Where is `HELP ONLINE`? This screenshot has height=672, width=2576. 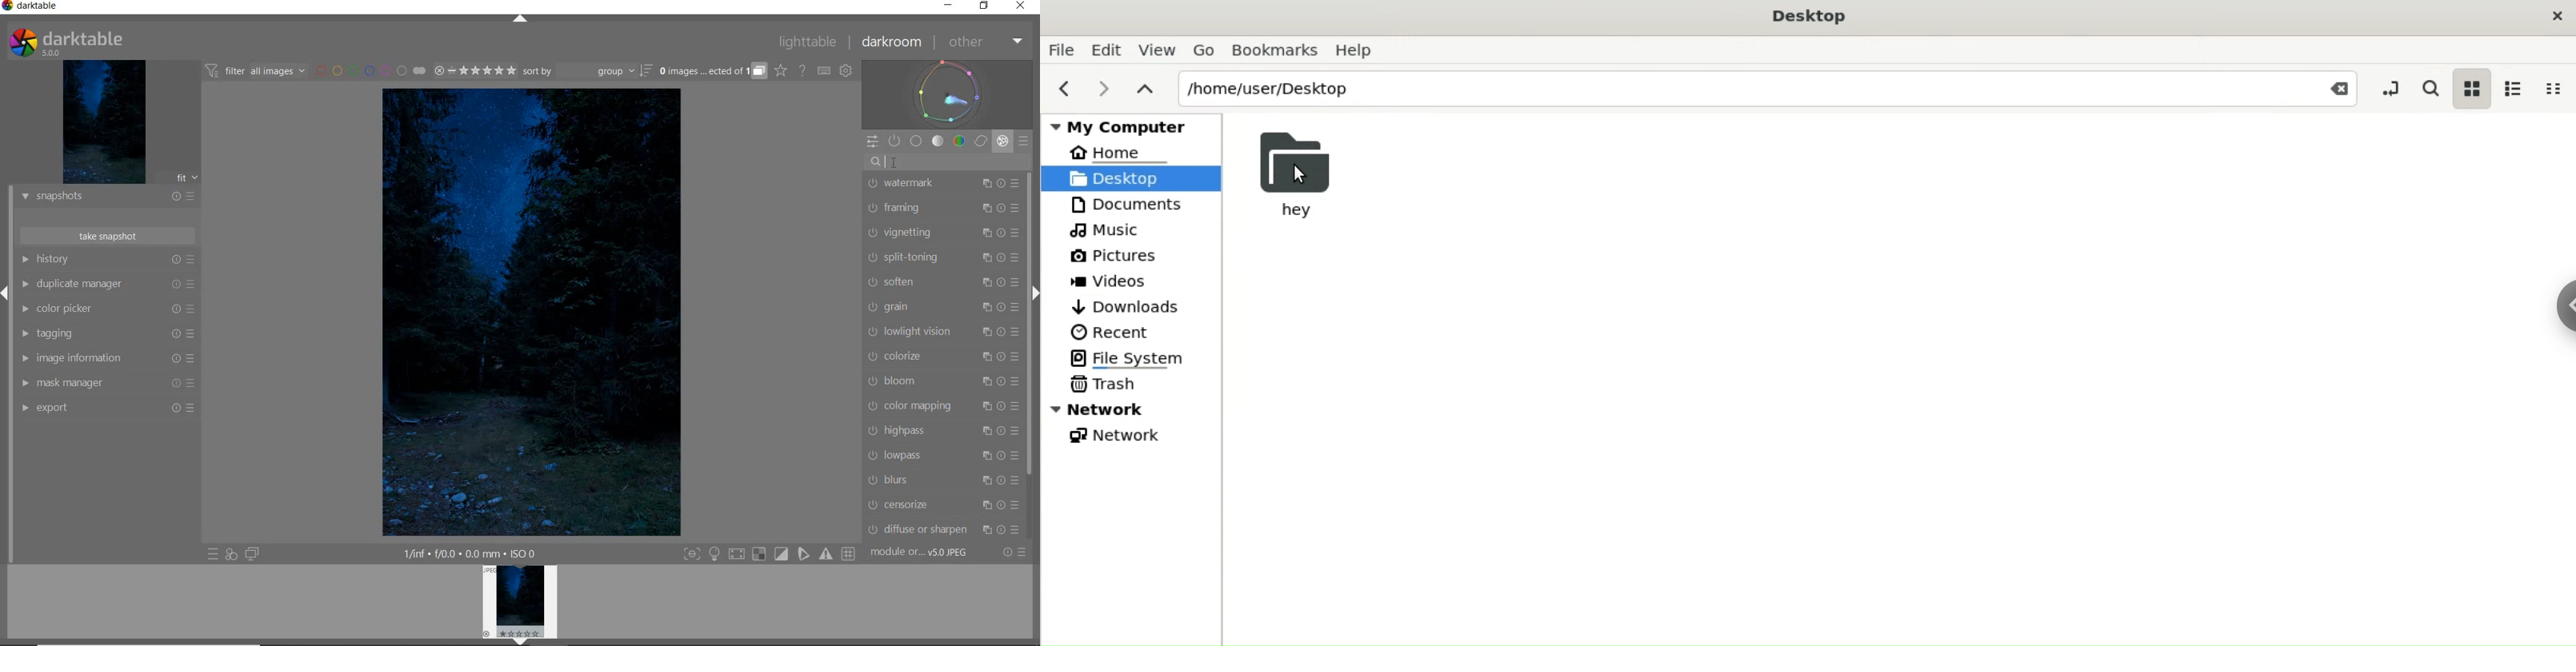 HELP ONLINE is located at coordinates (802, 71).